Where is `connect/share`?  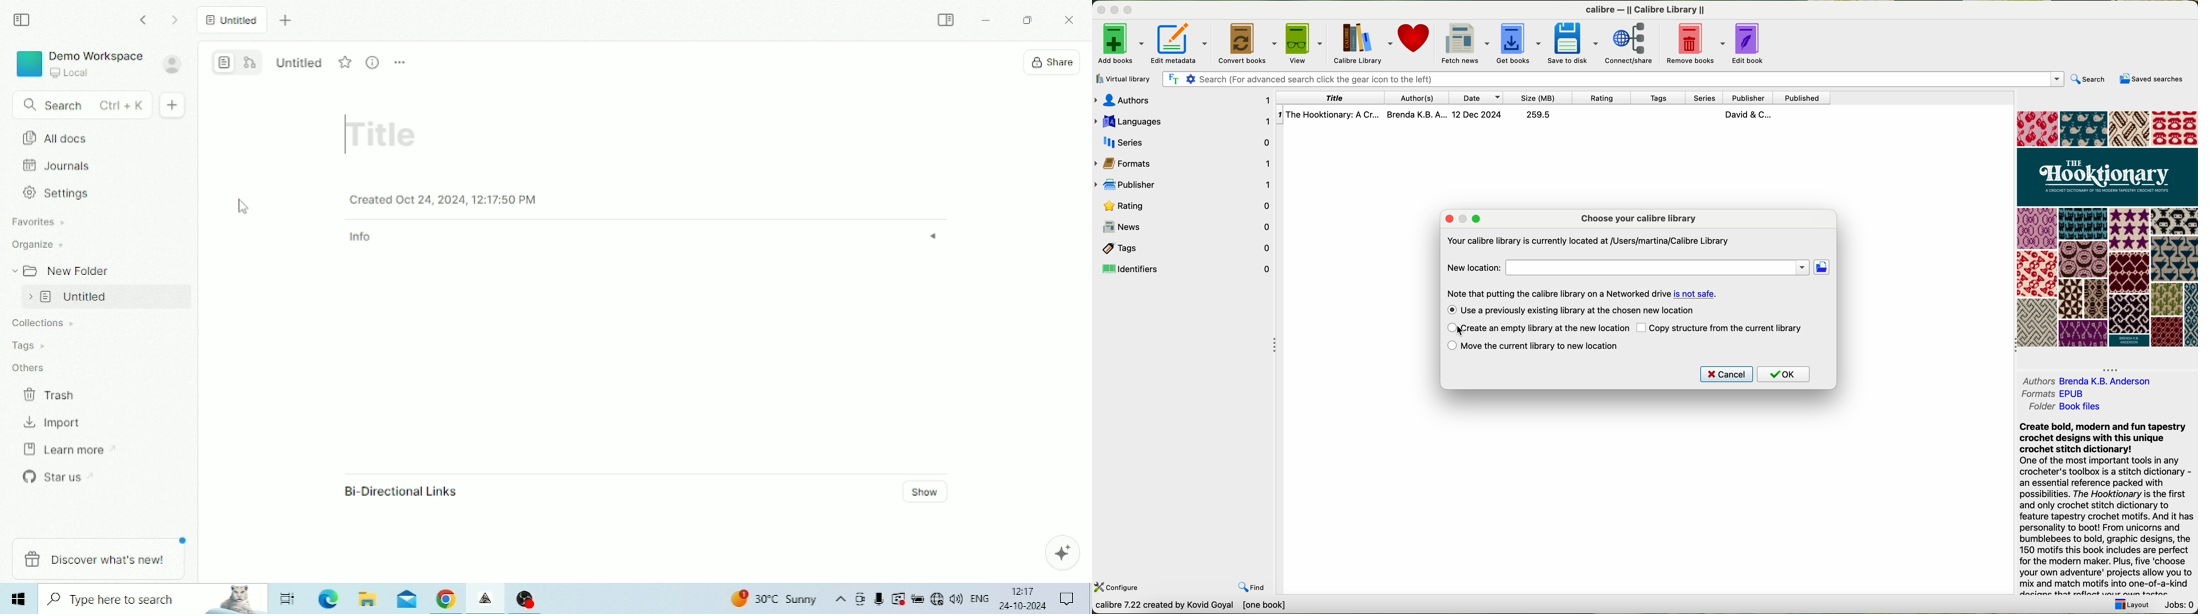 connect/share is located at coordinates (1630, 43).